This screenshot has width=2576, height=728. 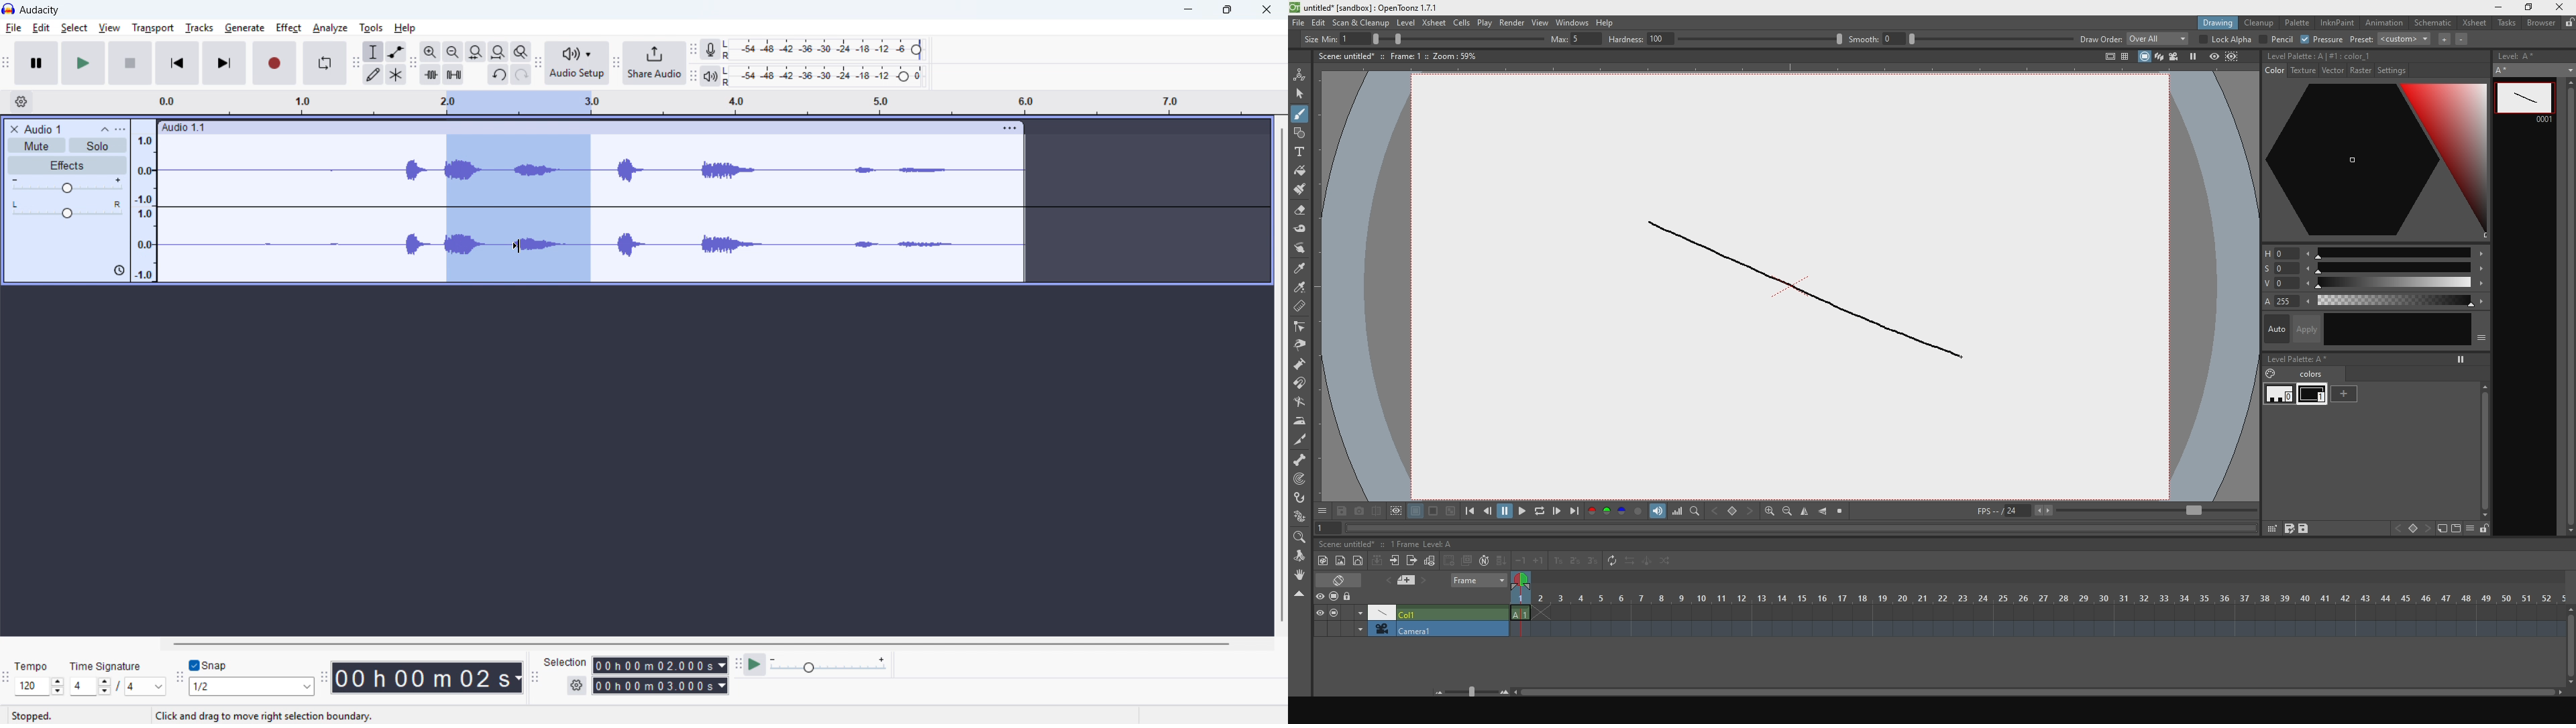 What do you see at coordinates (518, 208) in the screenshot?
I see `Audio selection` at bounding box center [518, 208].